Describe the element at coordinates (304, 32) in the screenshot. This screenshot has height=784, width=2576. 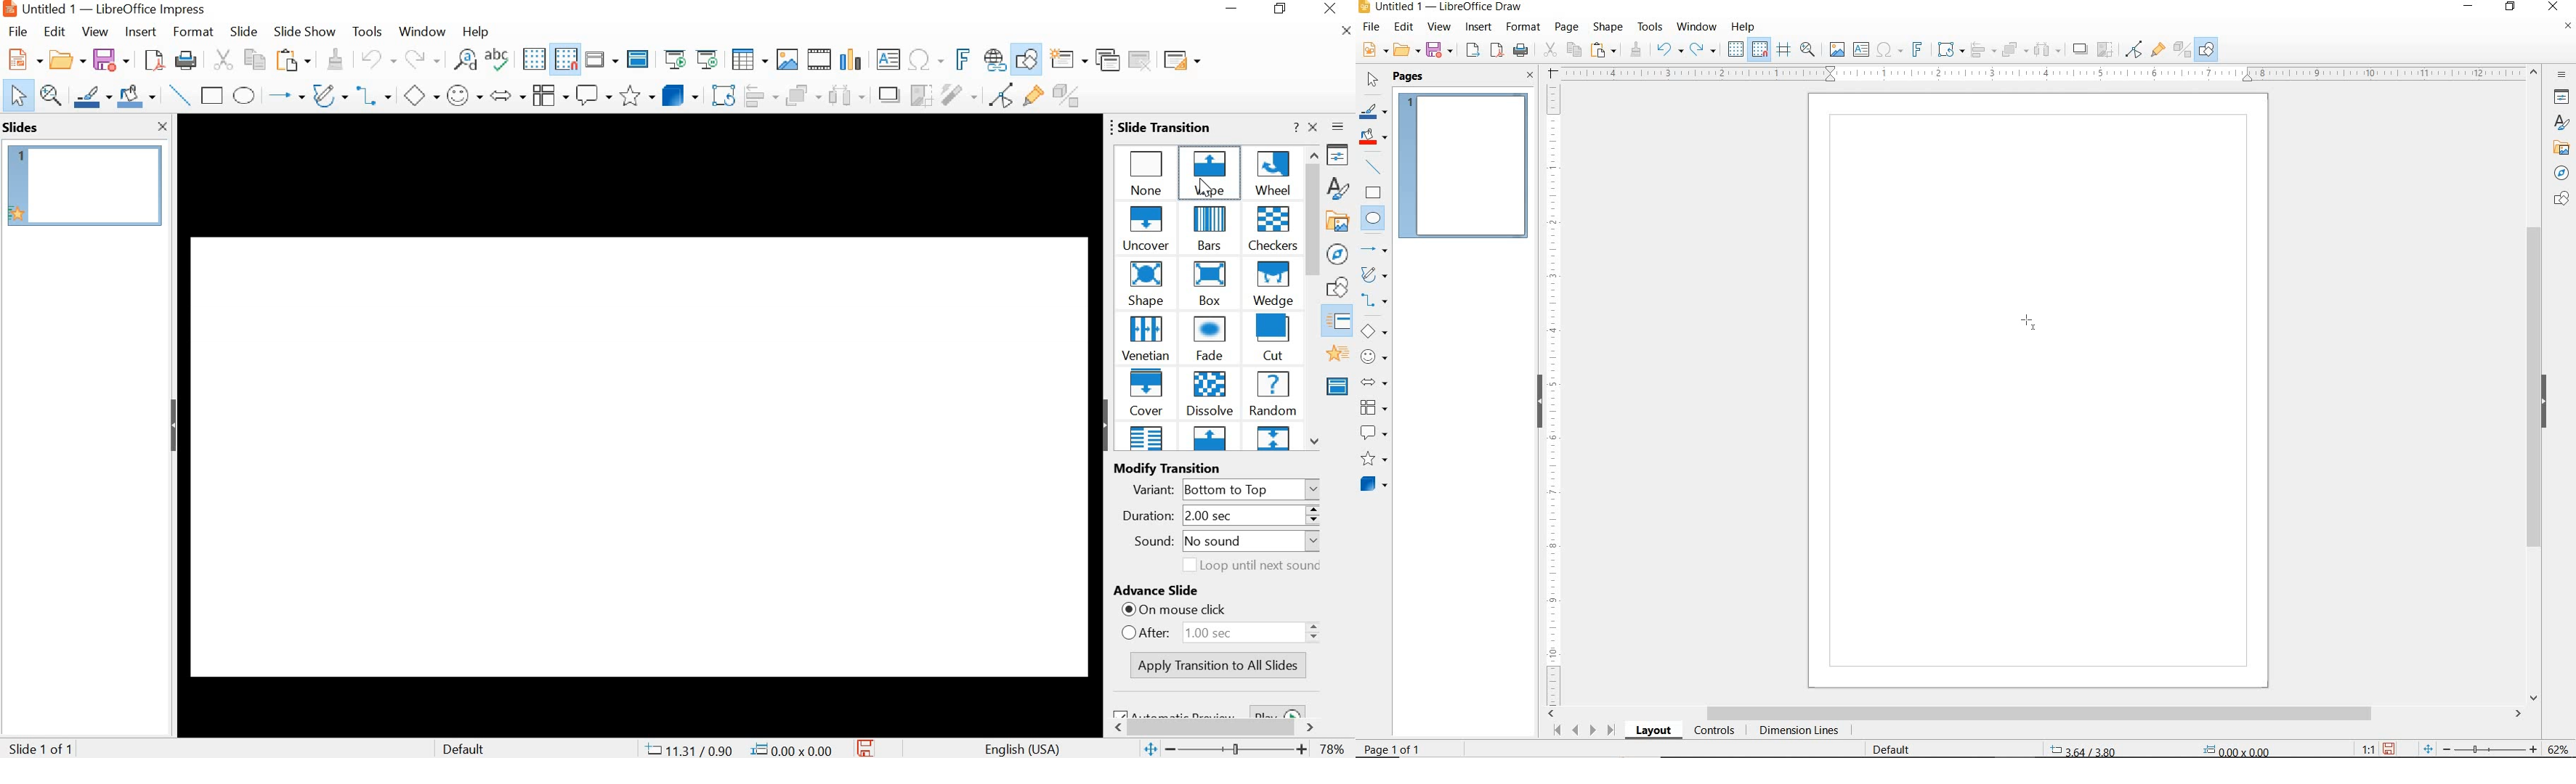
I see `SLIDE SHOW` at that location.